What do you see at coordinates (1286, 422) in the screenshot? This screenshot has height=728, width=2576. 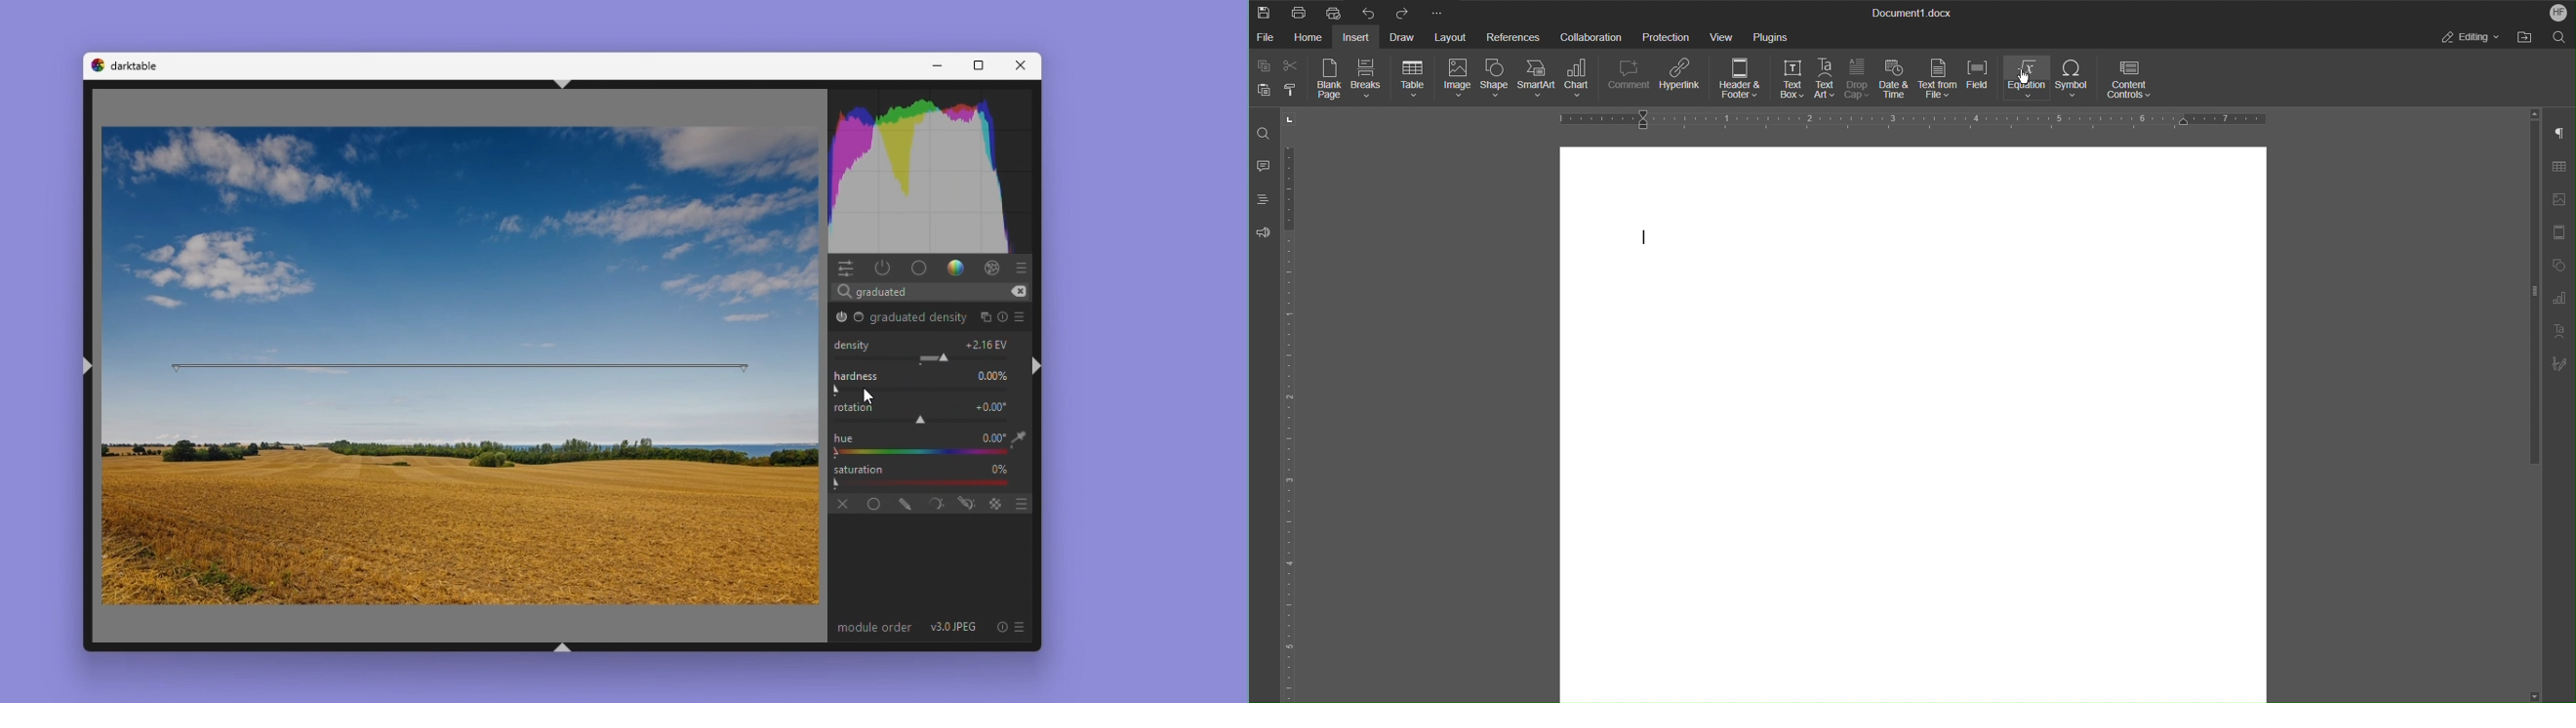 I see `Vertical Ruler` at bounding box center [1286, 422].